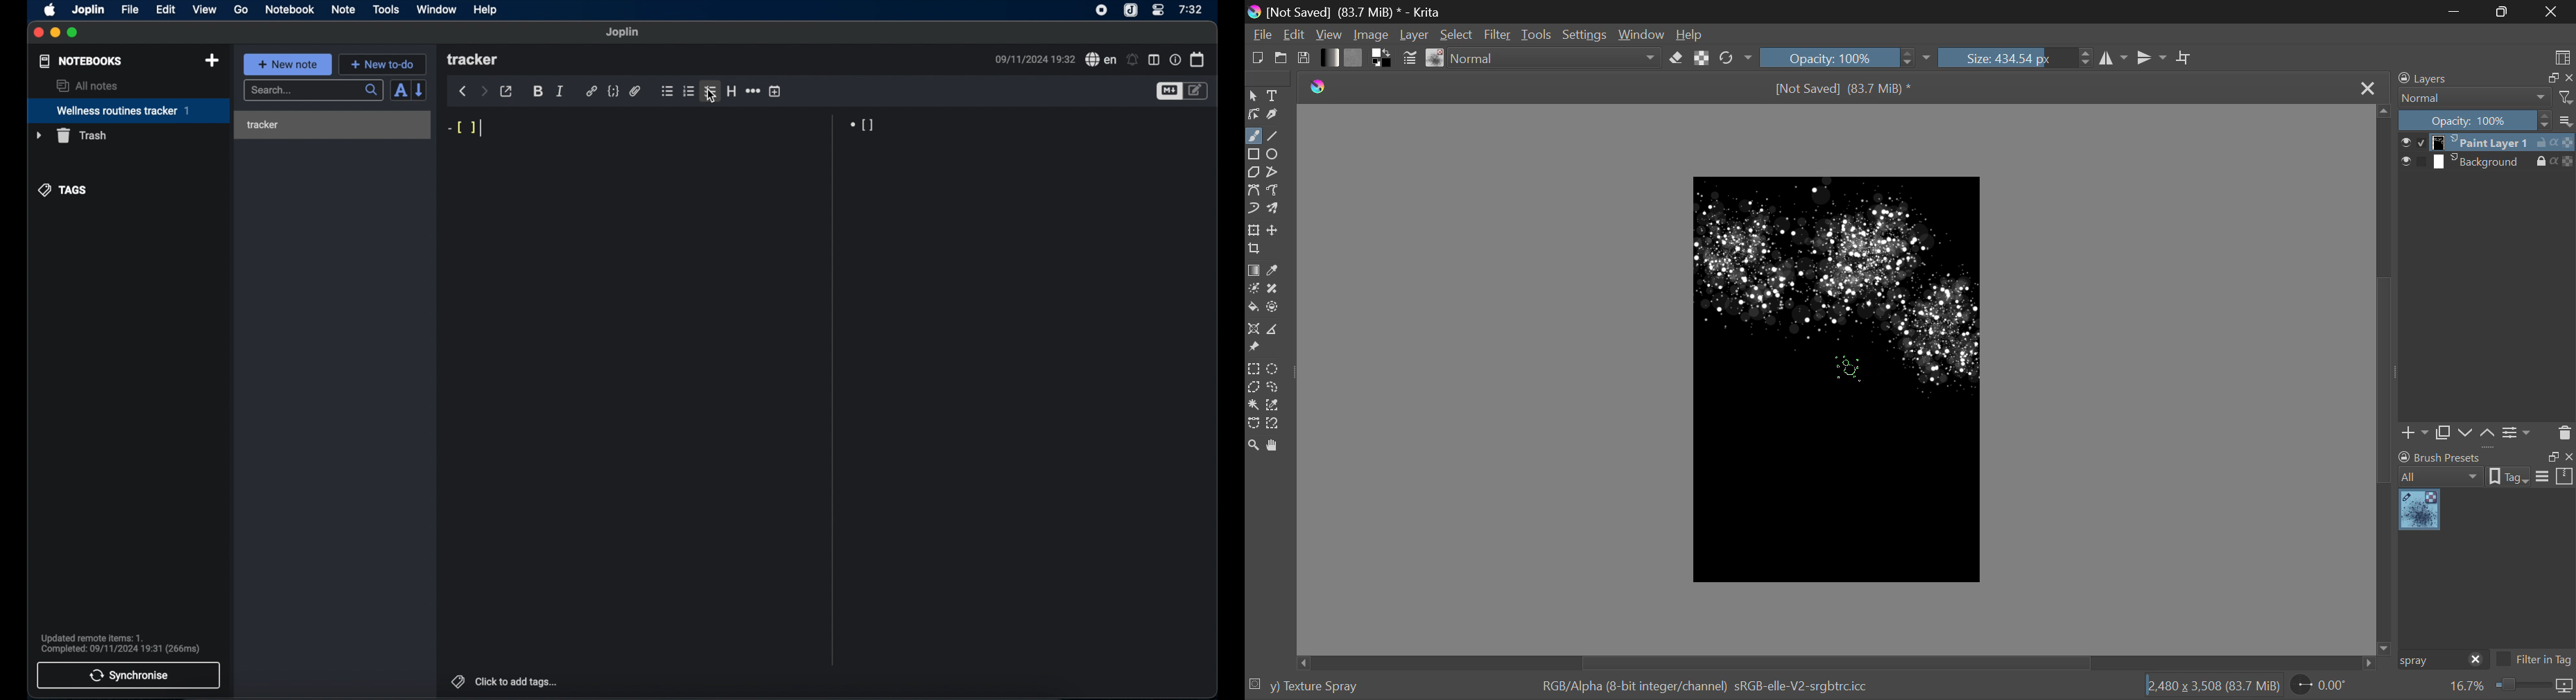  Describe the element at coordinates (1254, 447) in the screenshot. I see `Zoom` at that location.